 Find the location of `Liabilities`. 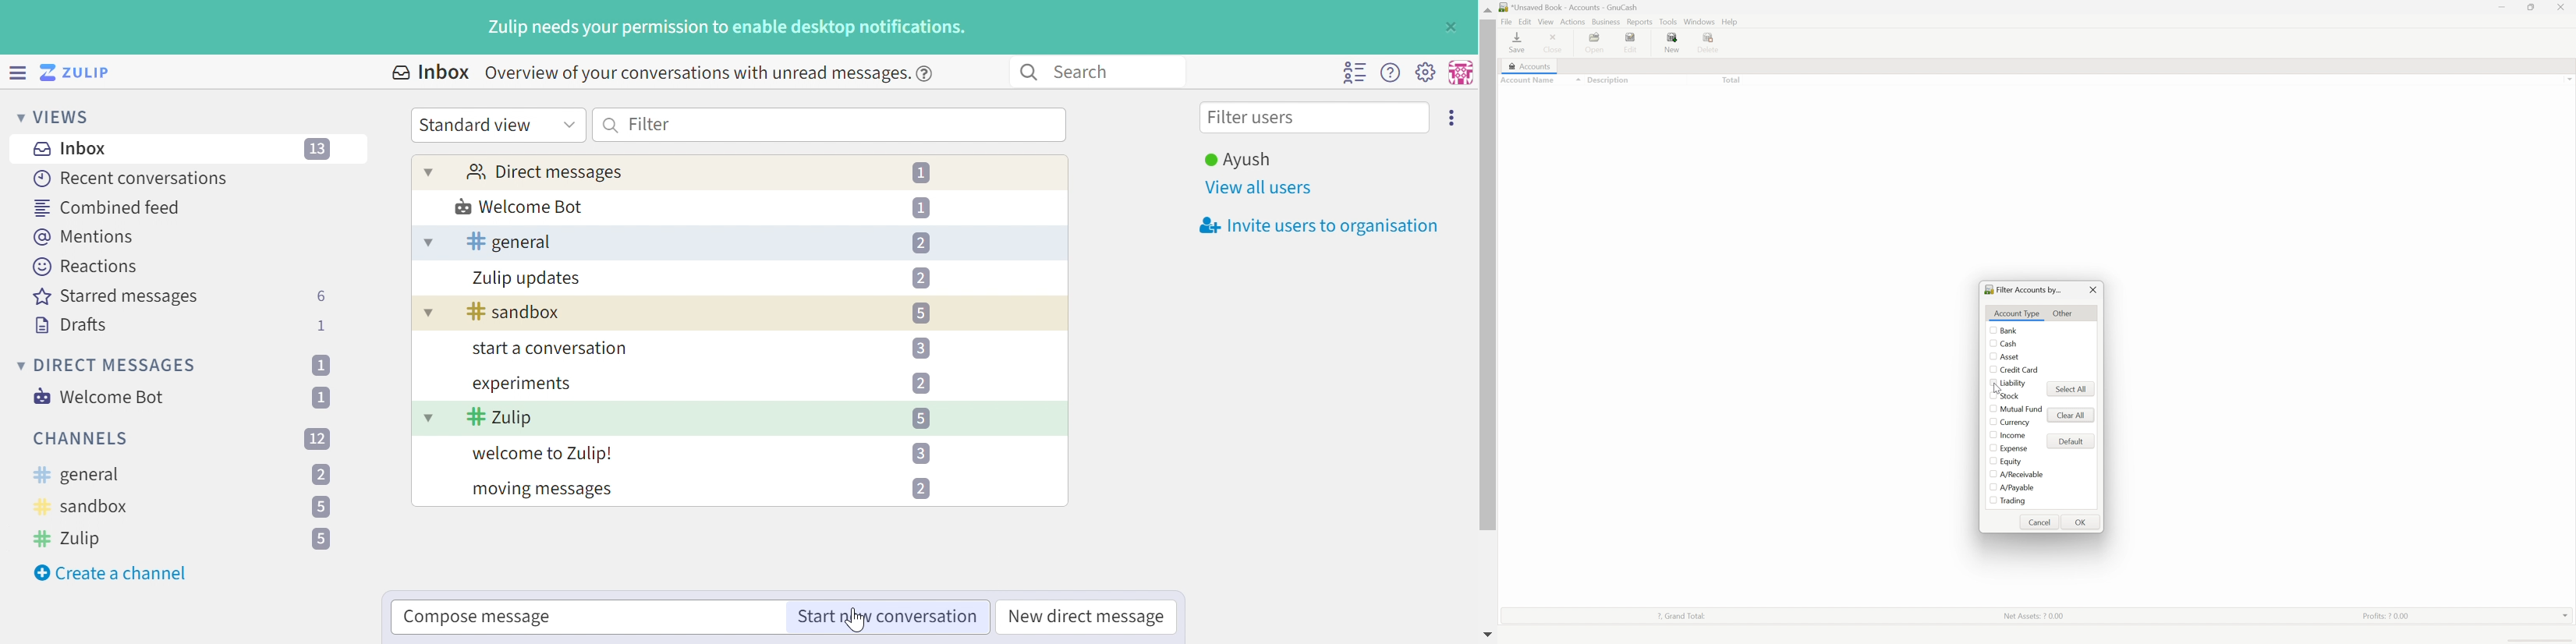

Liabilities is located at coordinates (1602, 145).